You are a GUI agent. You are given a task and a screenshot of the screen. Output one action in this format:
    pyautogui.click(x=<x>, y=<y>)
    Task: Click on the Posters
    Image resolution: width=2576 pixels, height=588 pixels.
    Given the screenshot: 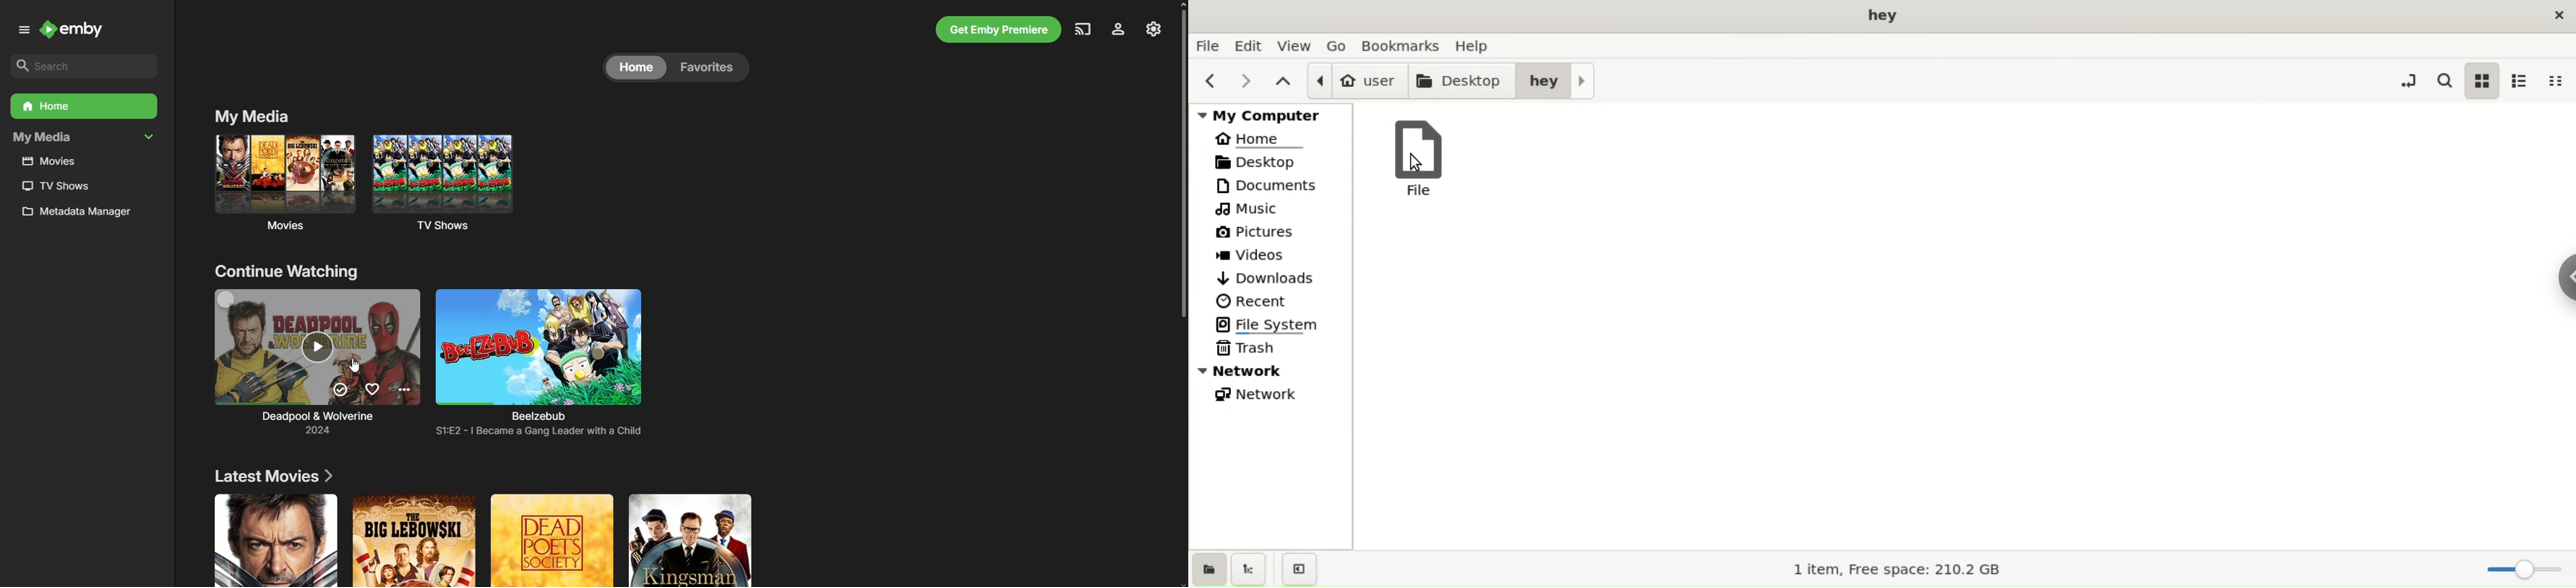 What is the action you would take?
    pyautogui.click(x=474, y=541)
    